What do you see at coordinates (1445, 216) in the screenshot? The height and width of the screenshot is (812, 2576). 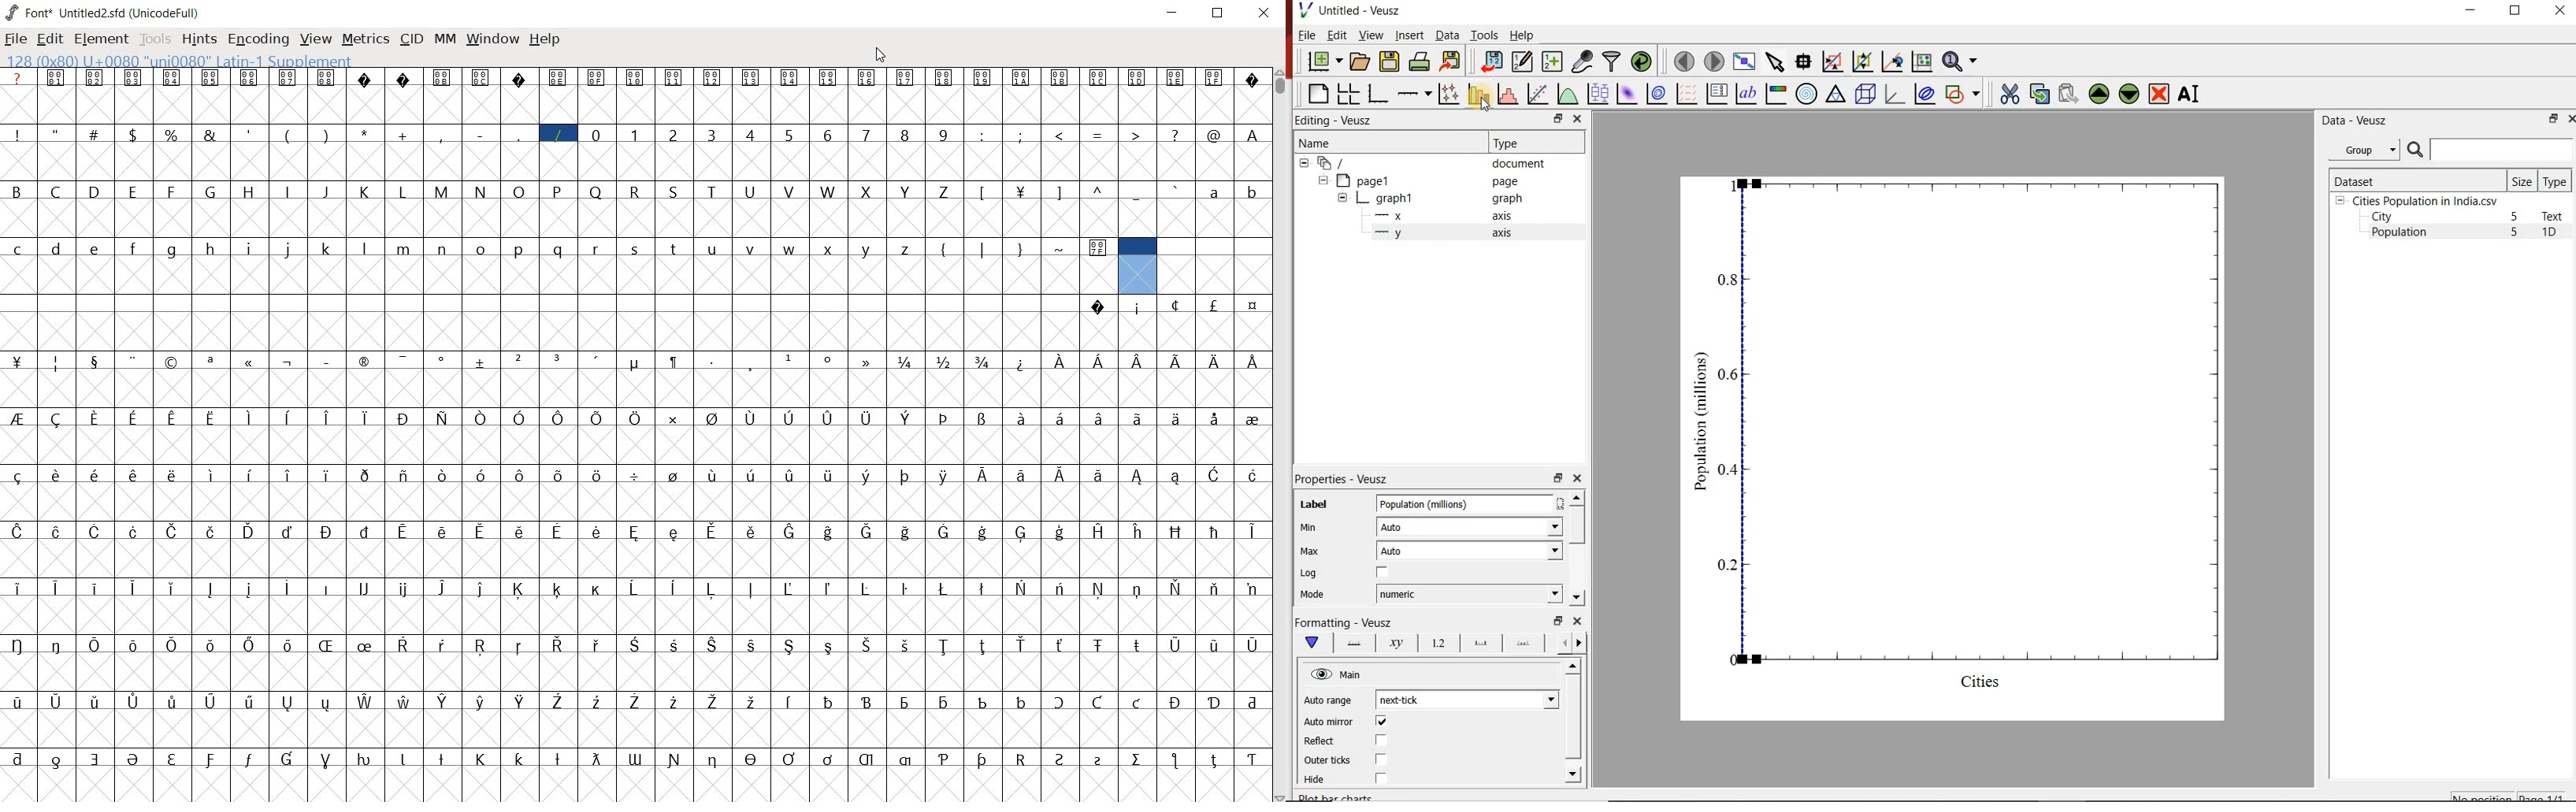 I see `x axis` at bounding box center [1445, 216].